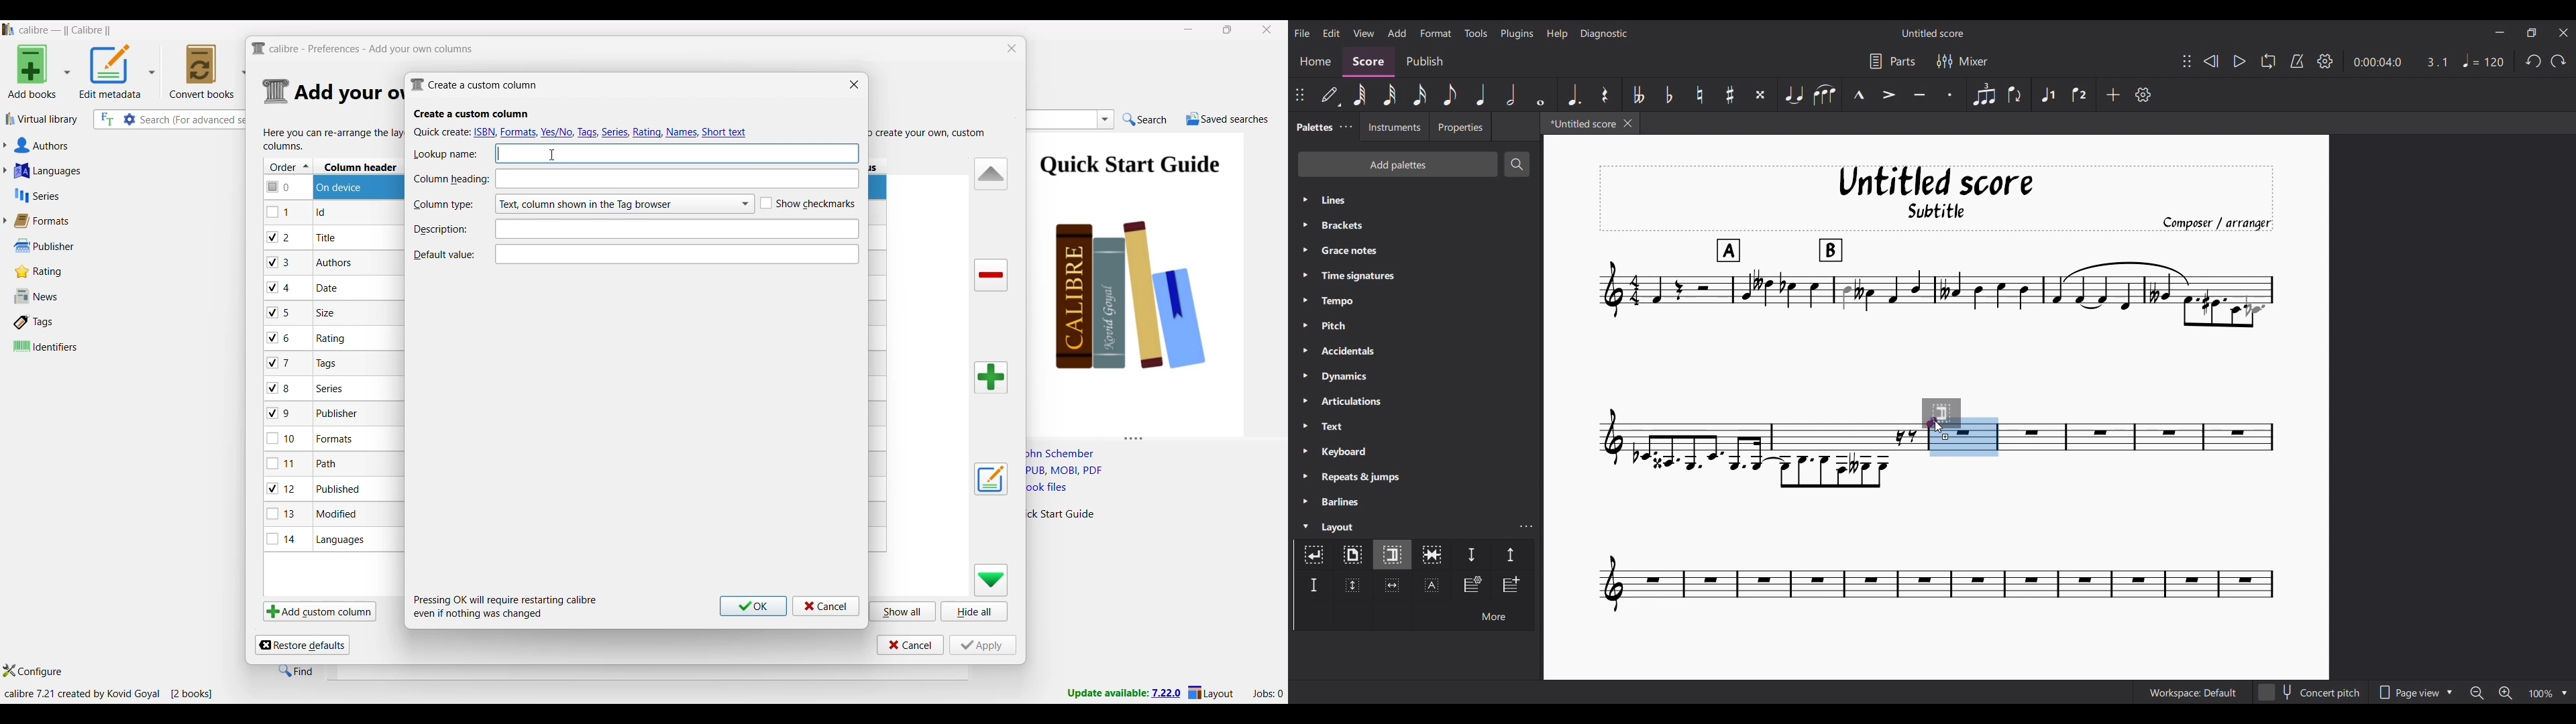 The width and height of the screenshot is (2576, 728). What do you see at coordinates (2015, 94) in the screenshot?
I see `Flip direction` at bounding box center [2015, 94].